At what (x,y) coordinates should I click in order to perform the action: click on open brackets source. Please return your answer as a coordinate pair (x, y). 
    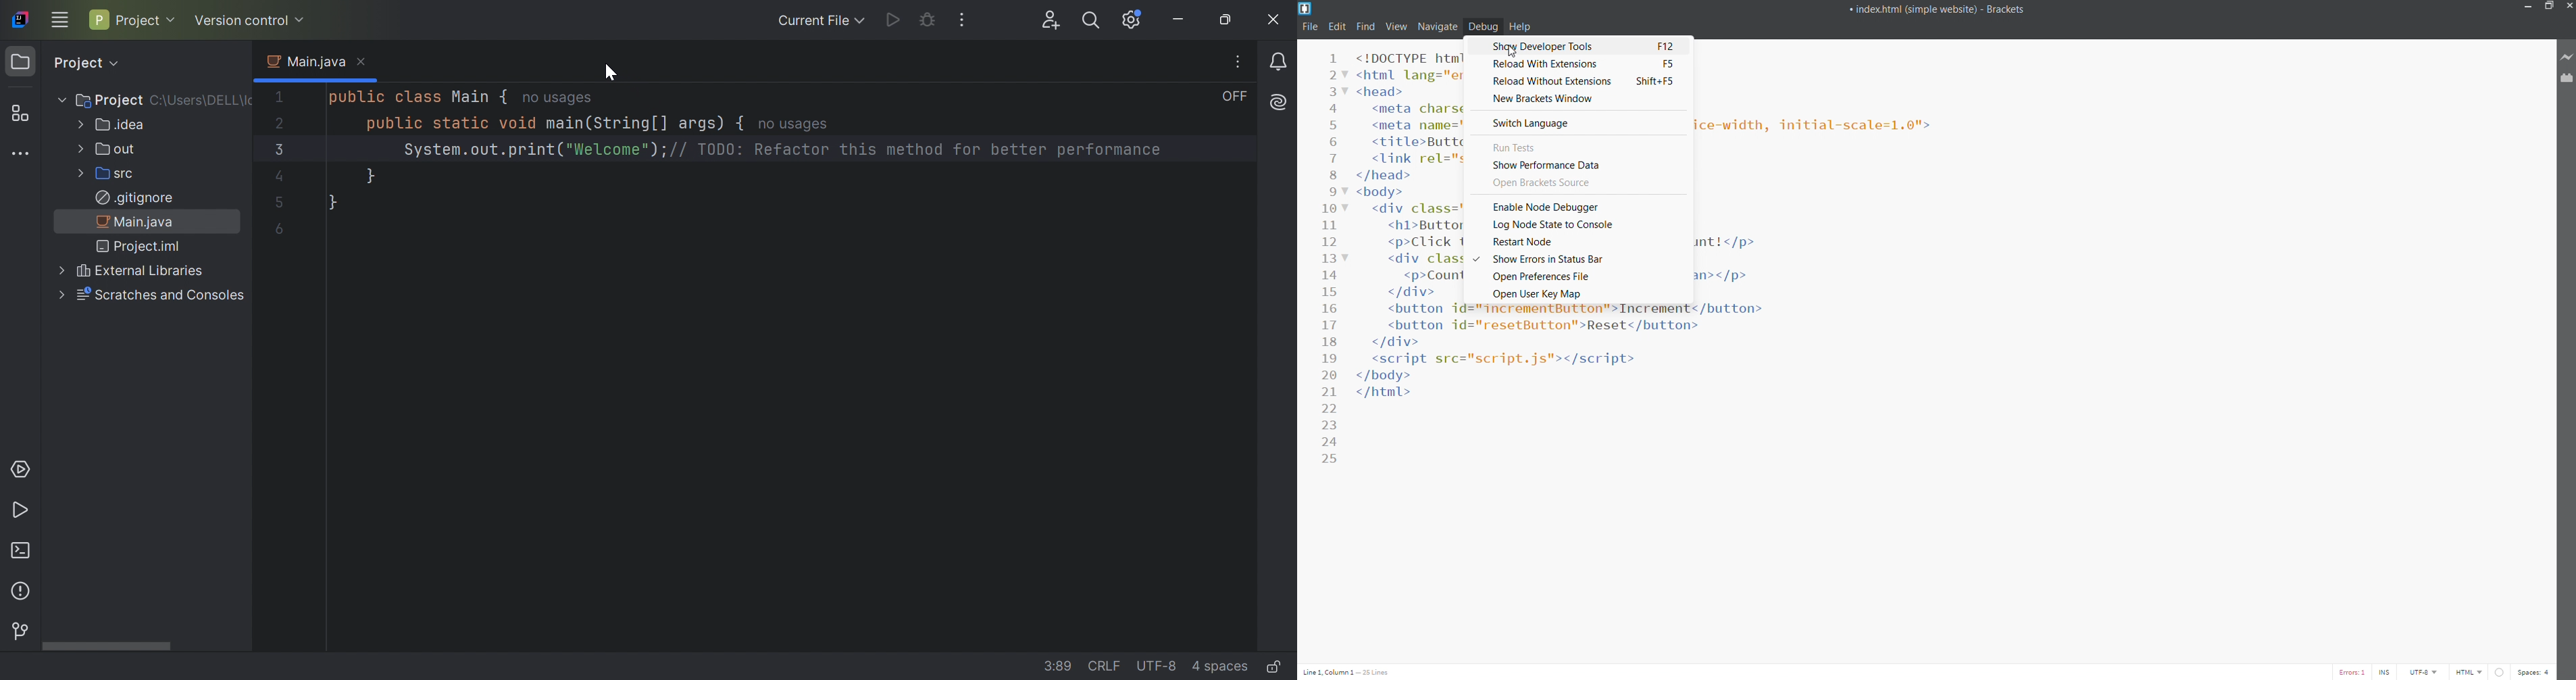
    Looking at the image, I should click on (1576, 184).